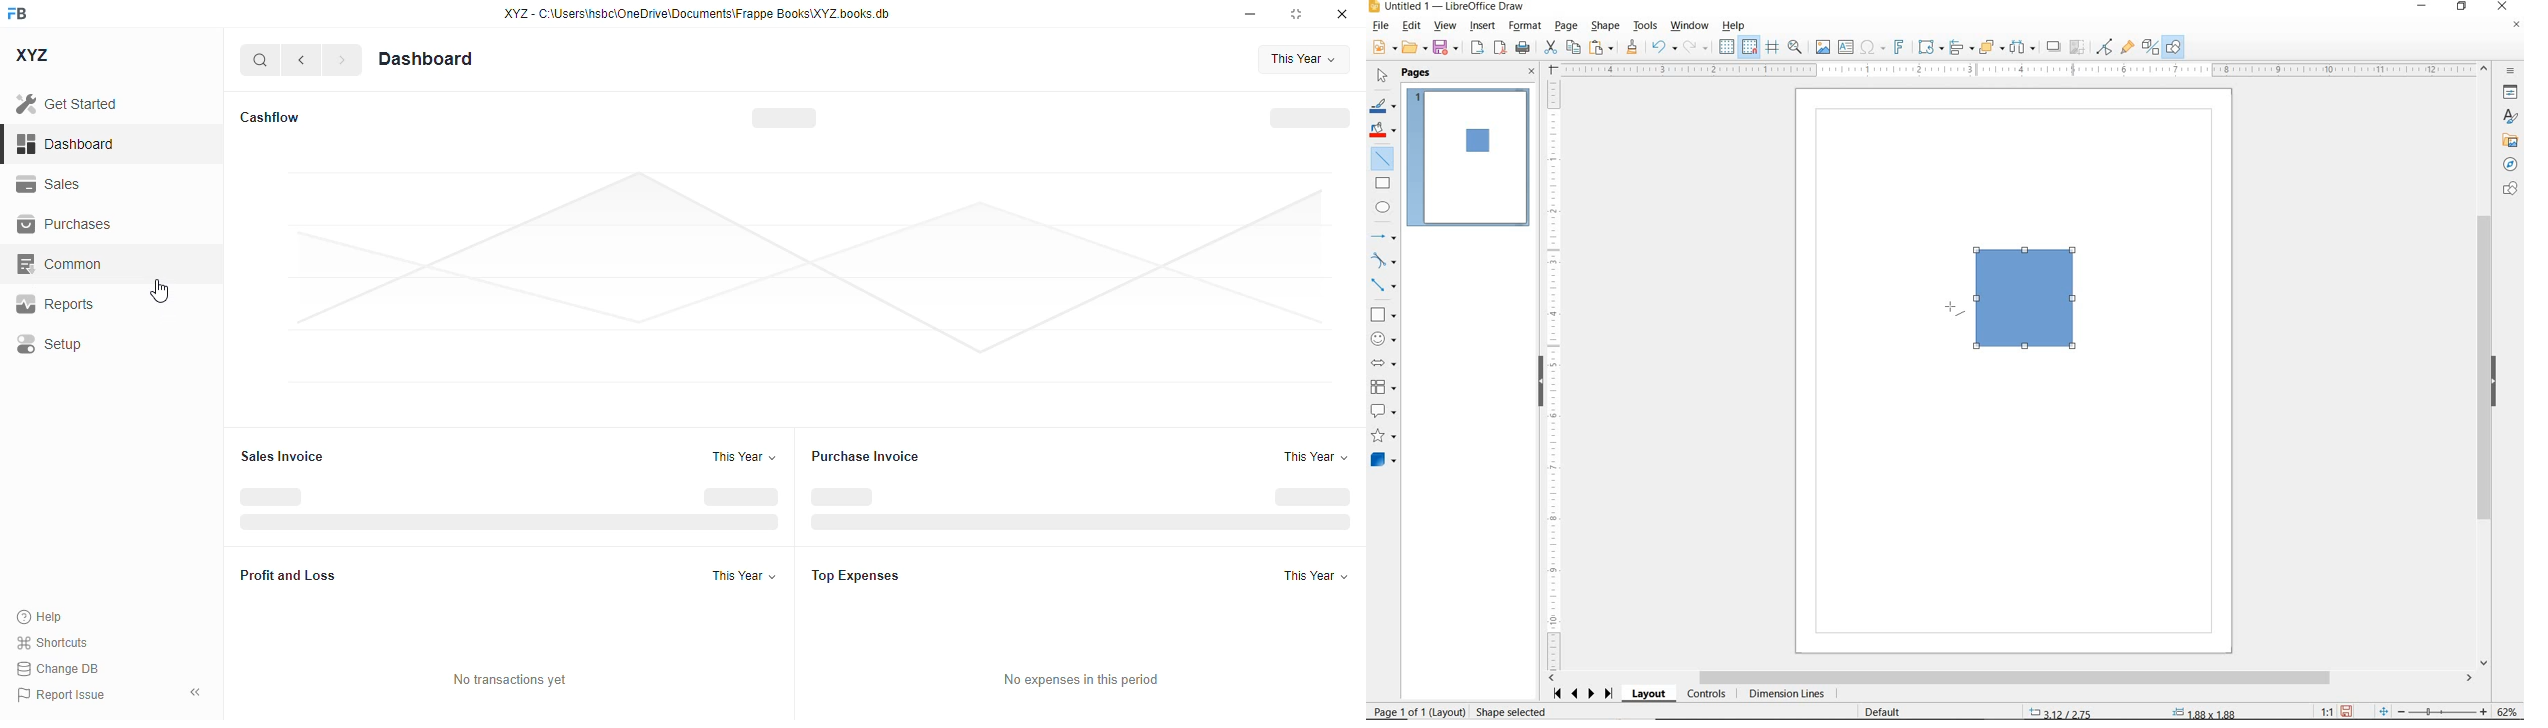 The height and width of the screenshot is (728, 2548). What do you see at coordinates (65, 224) in the screenshot?
I see `purchases` at bounding box center [65, 224].